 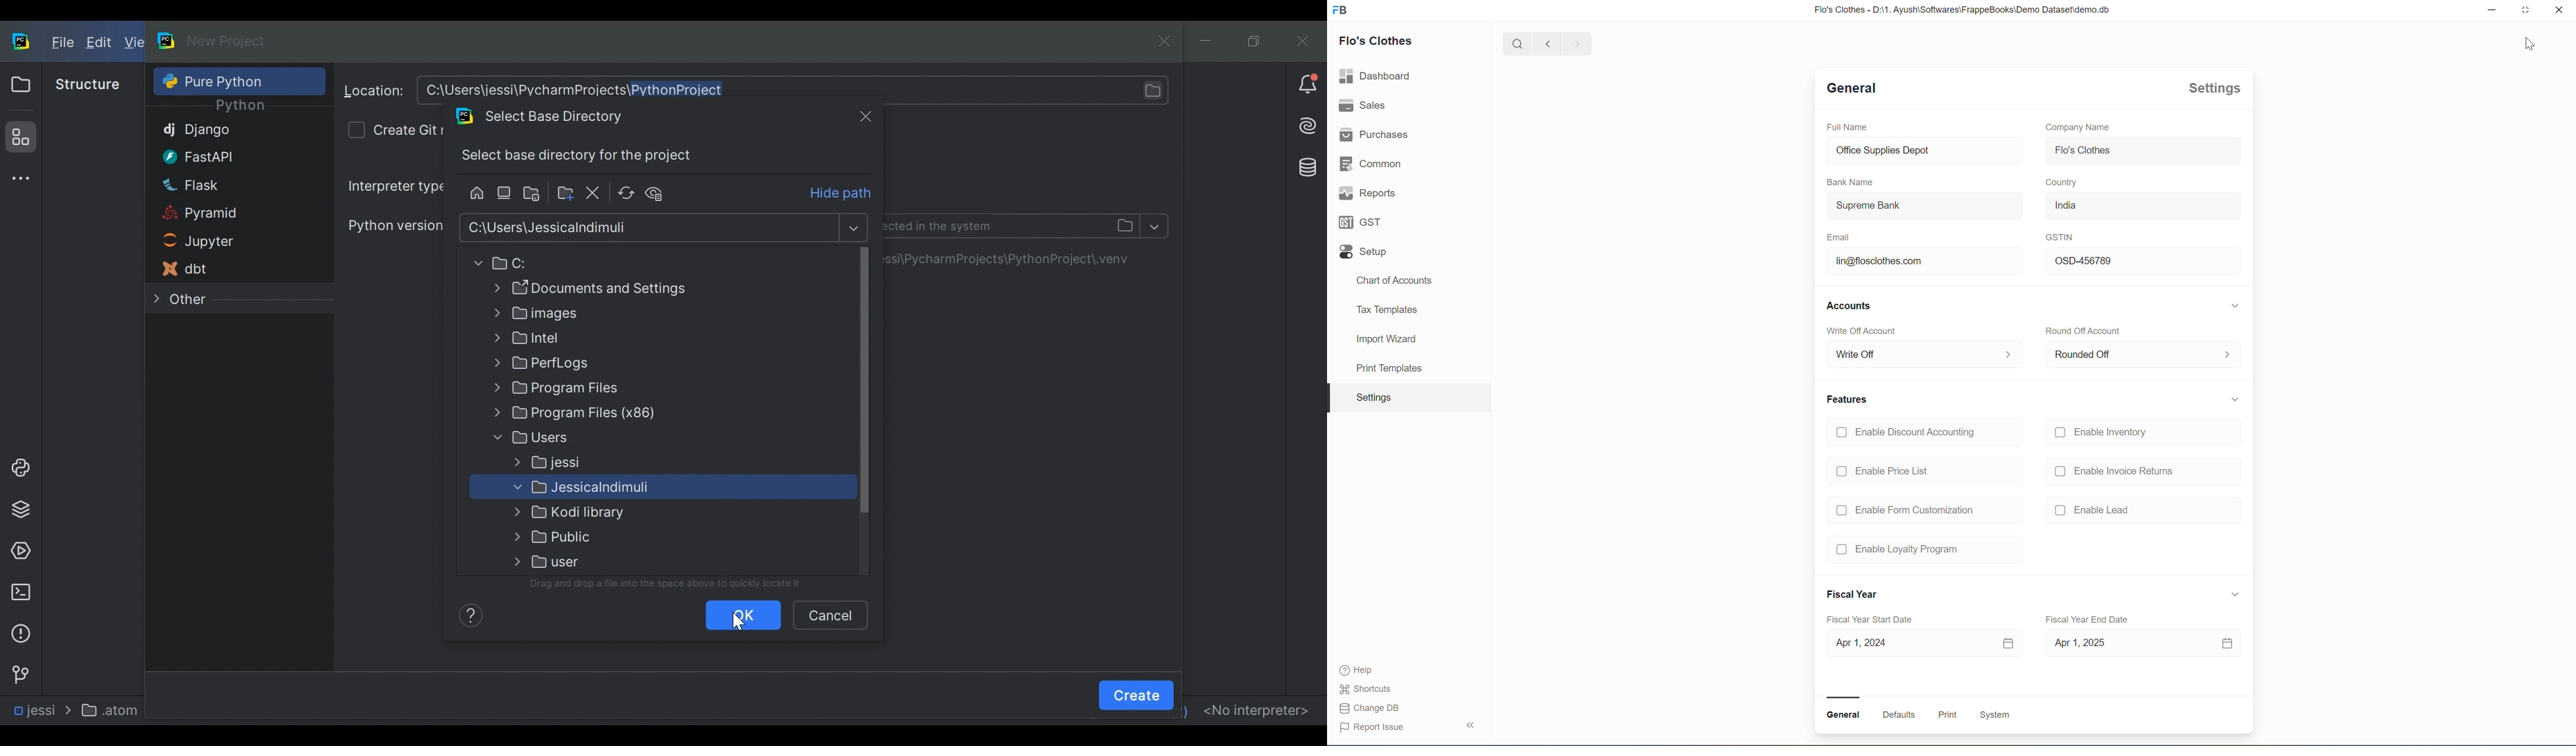 What do you see at coordinates (2492, 10) in the screenshot?
I see `minimize` at bounding box center [2492, 10].